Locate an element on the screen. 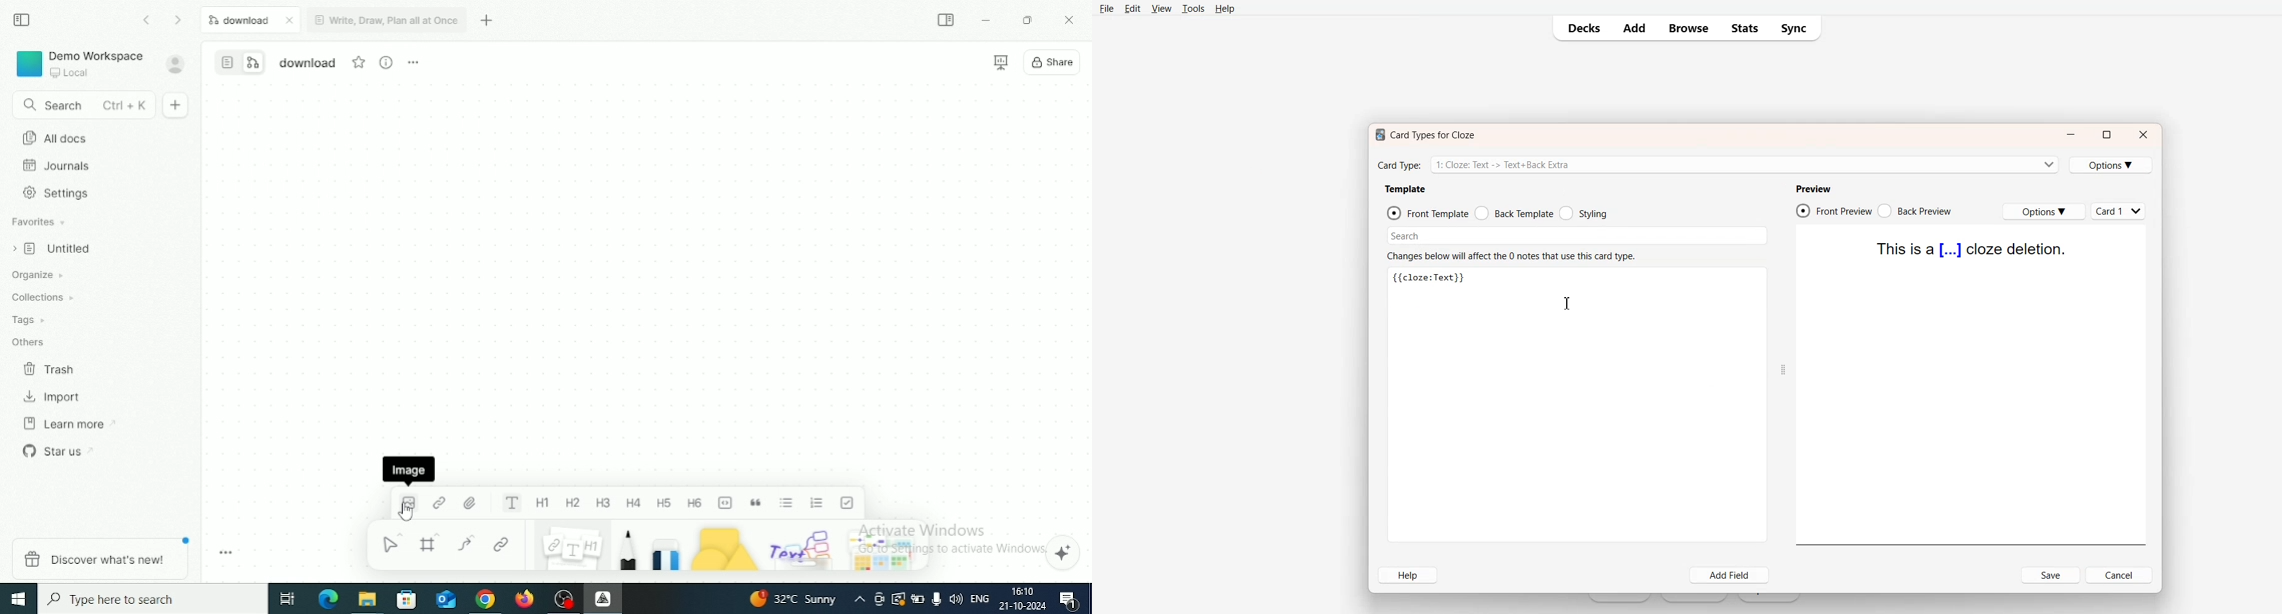 This screenshot has height=616, width=2296. Text 2 is located at coordinates (1511, 255).